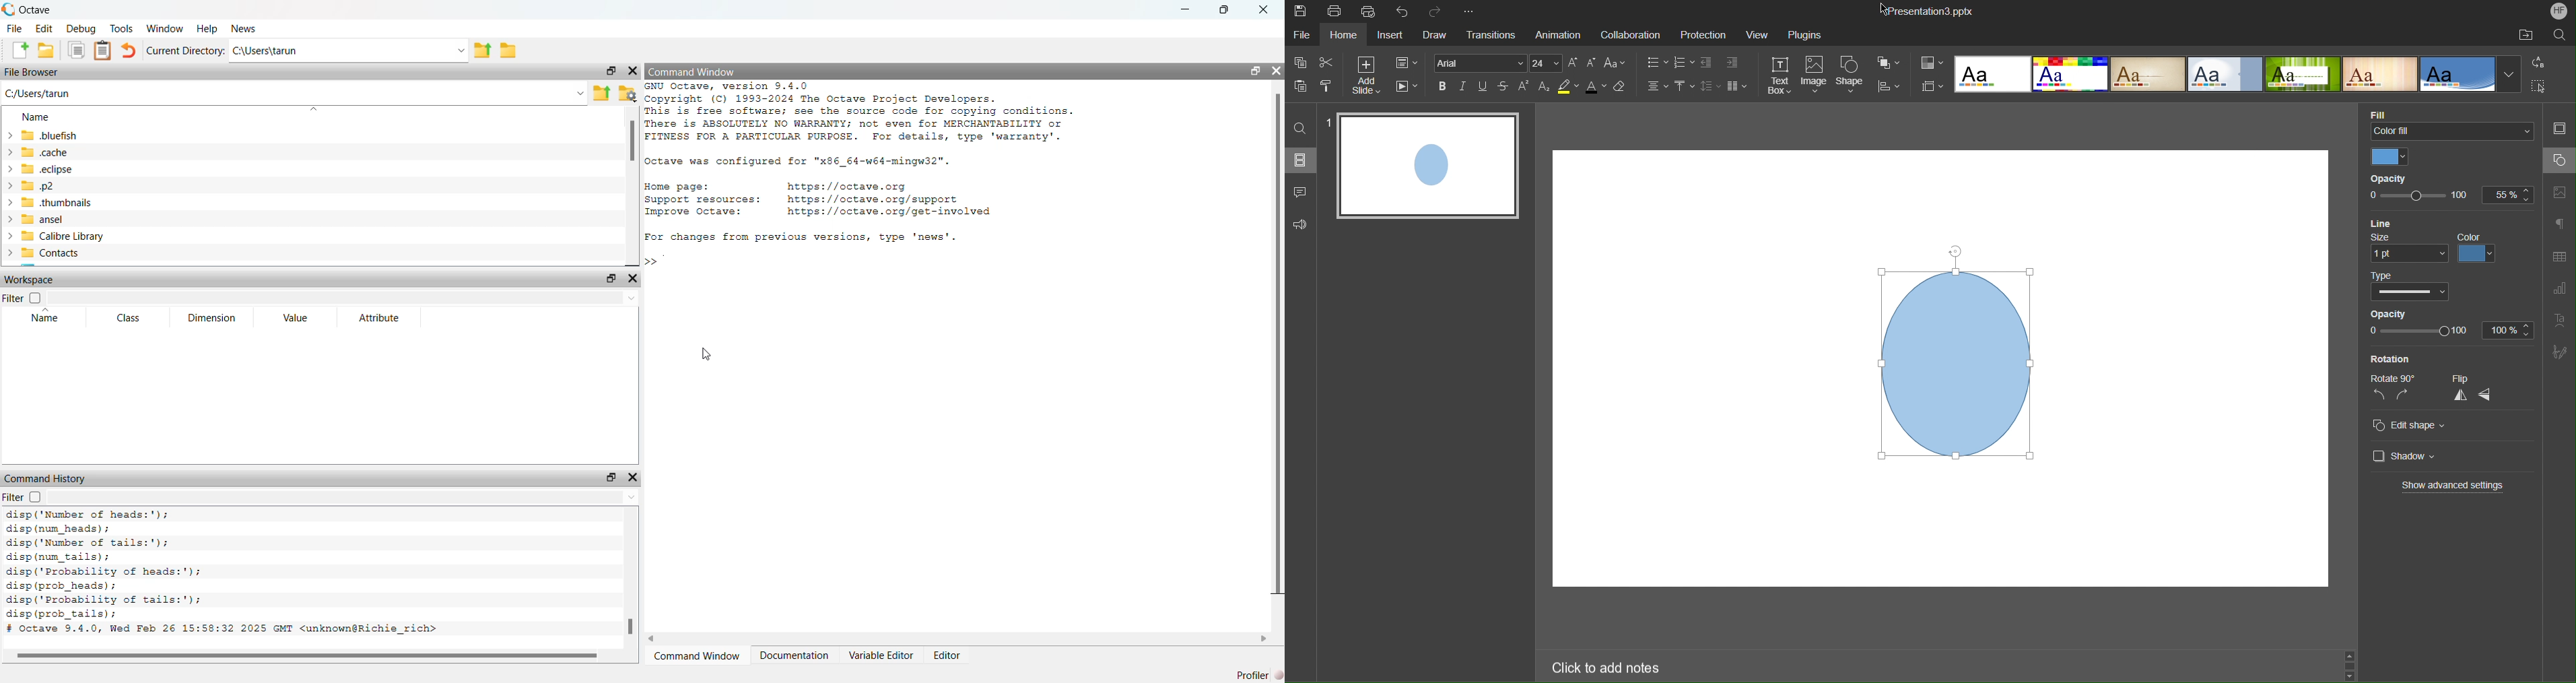  I want to click on Flip, so click(2460, 377).